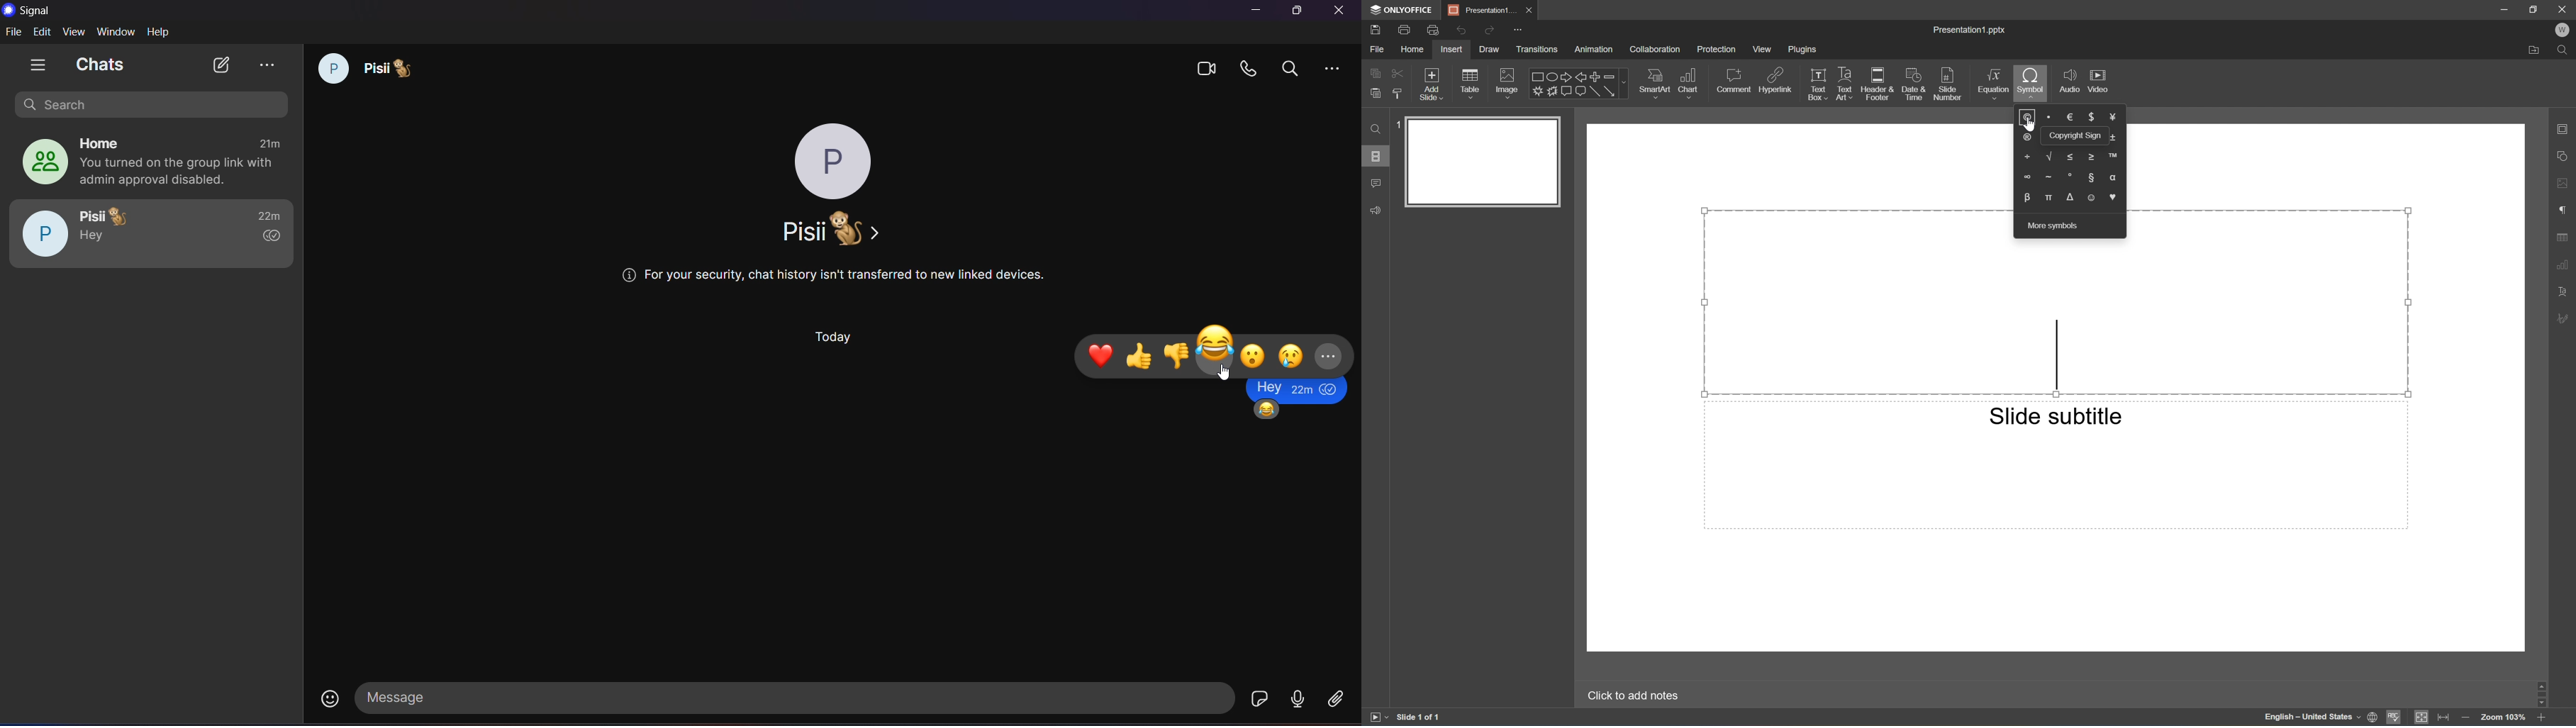  What do you see at coordinates (1430, 714) in the screenshot?
I see `Slide 1 of 1` at bounding box center [1430, 714].